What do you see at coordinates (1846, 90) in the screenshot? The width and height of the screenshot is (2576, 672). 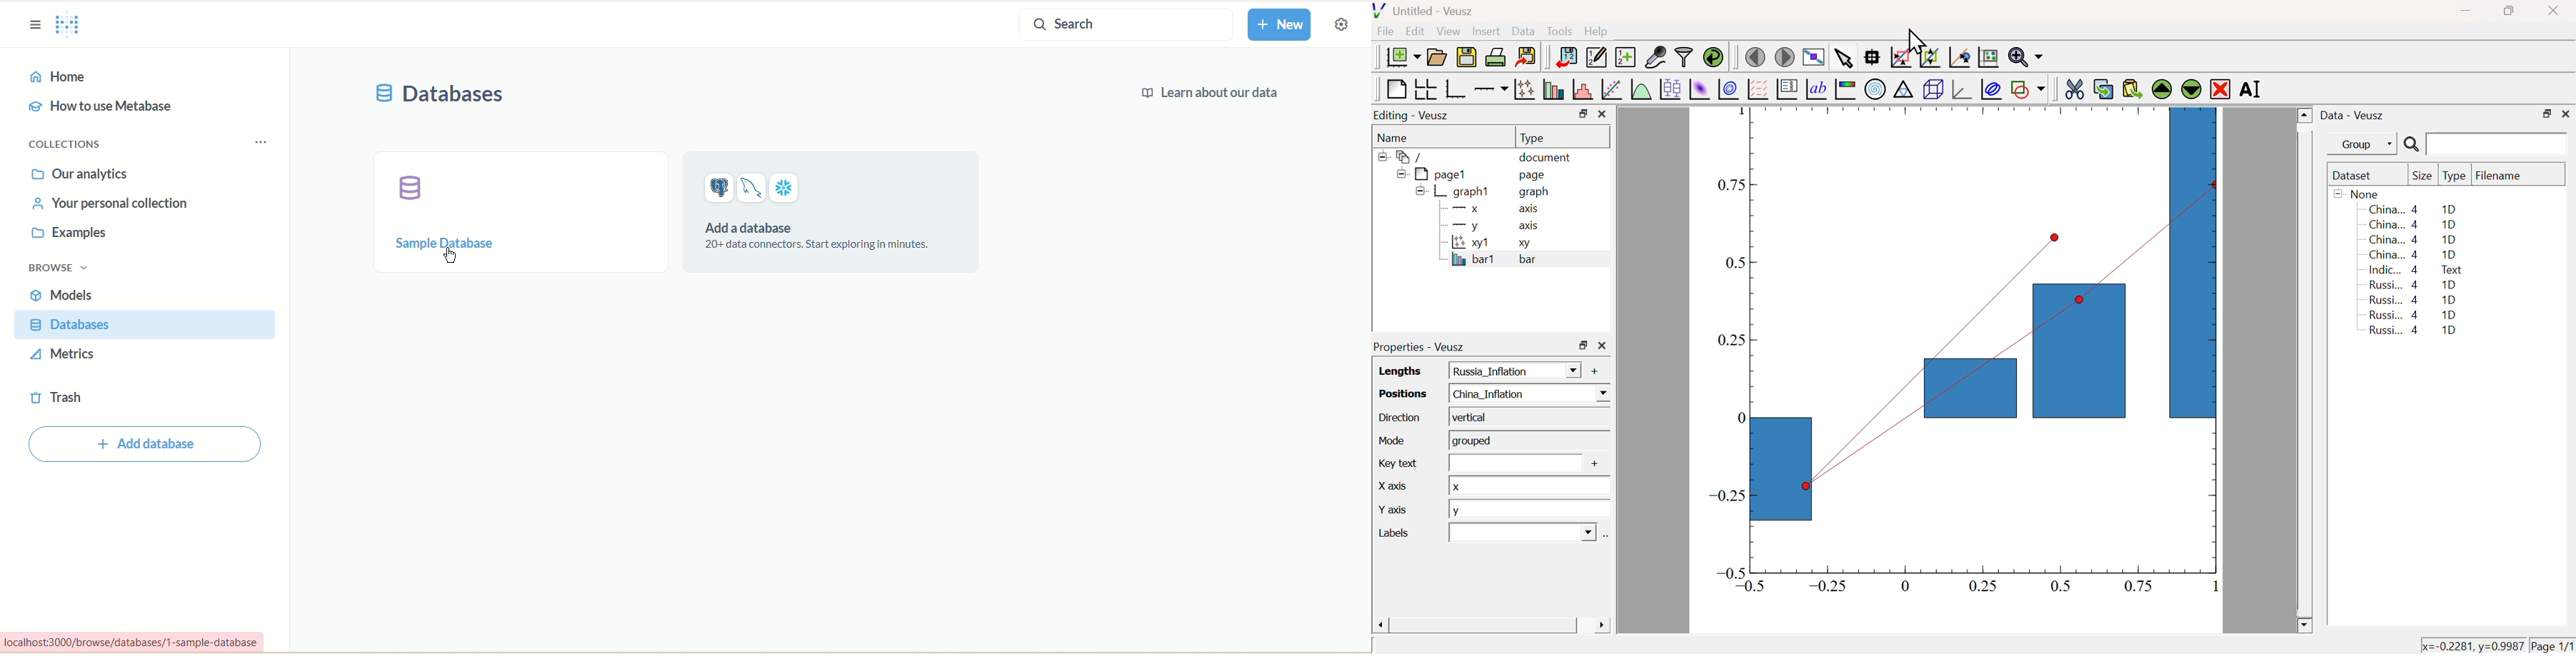 I see `Image Color bar` at bounding box center [1846, 90].